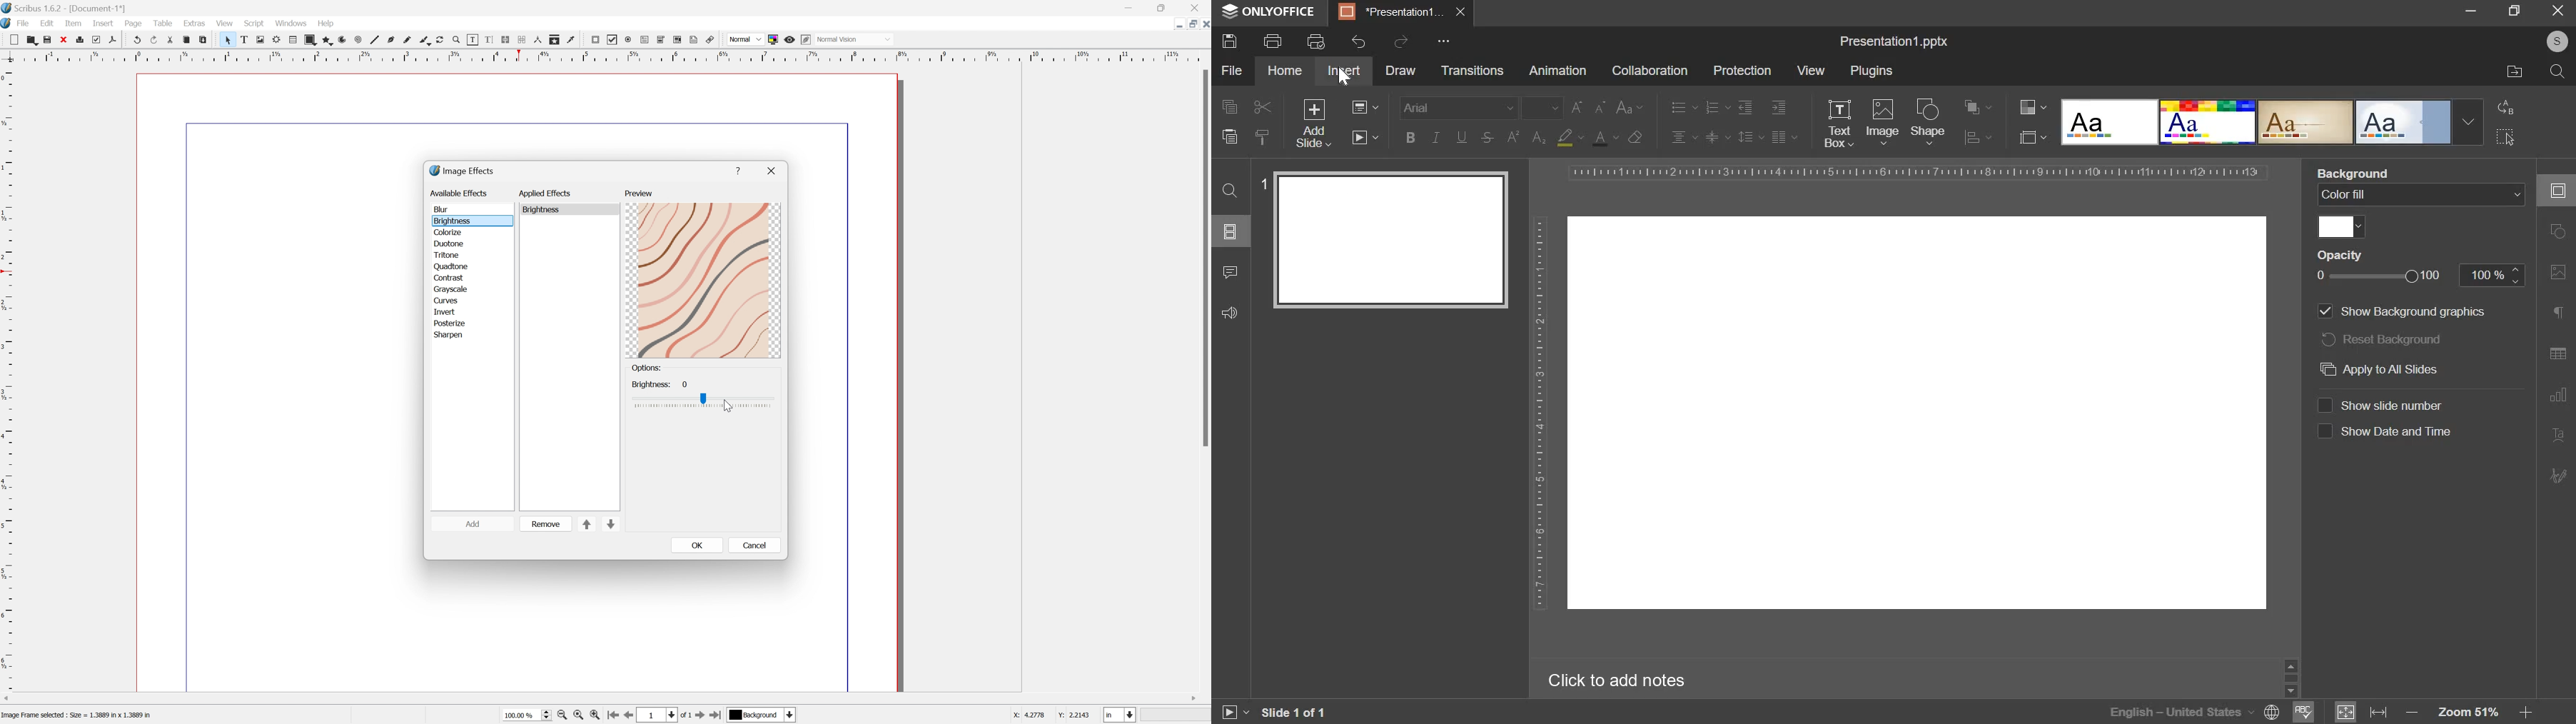  I want to click on Scroll bar, so click(1204, 258).